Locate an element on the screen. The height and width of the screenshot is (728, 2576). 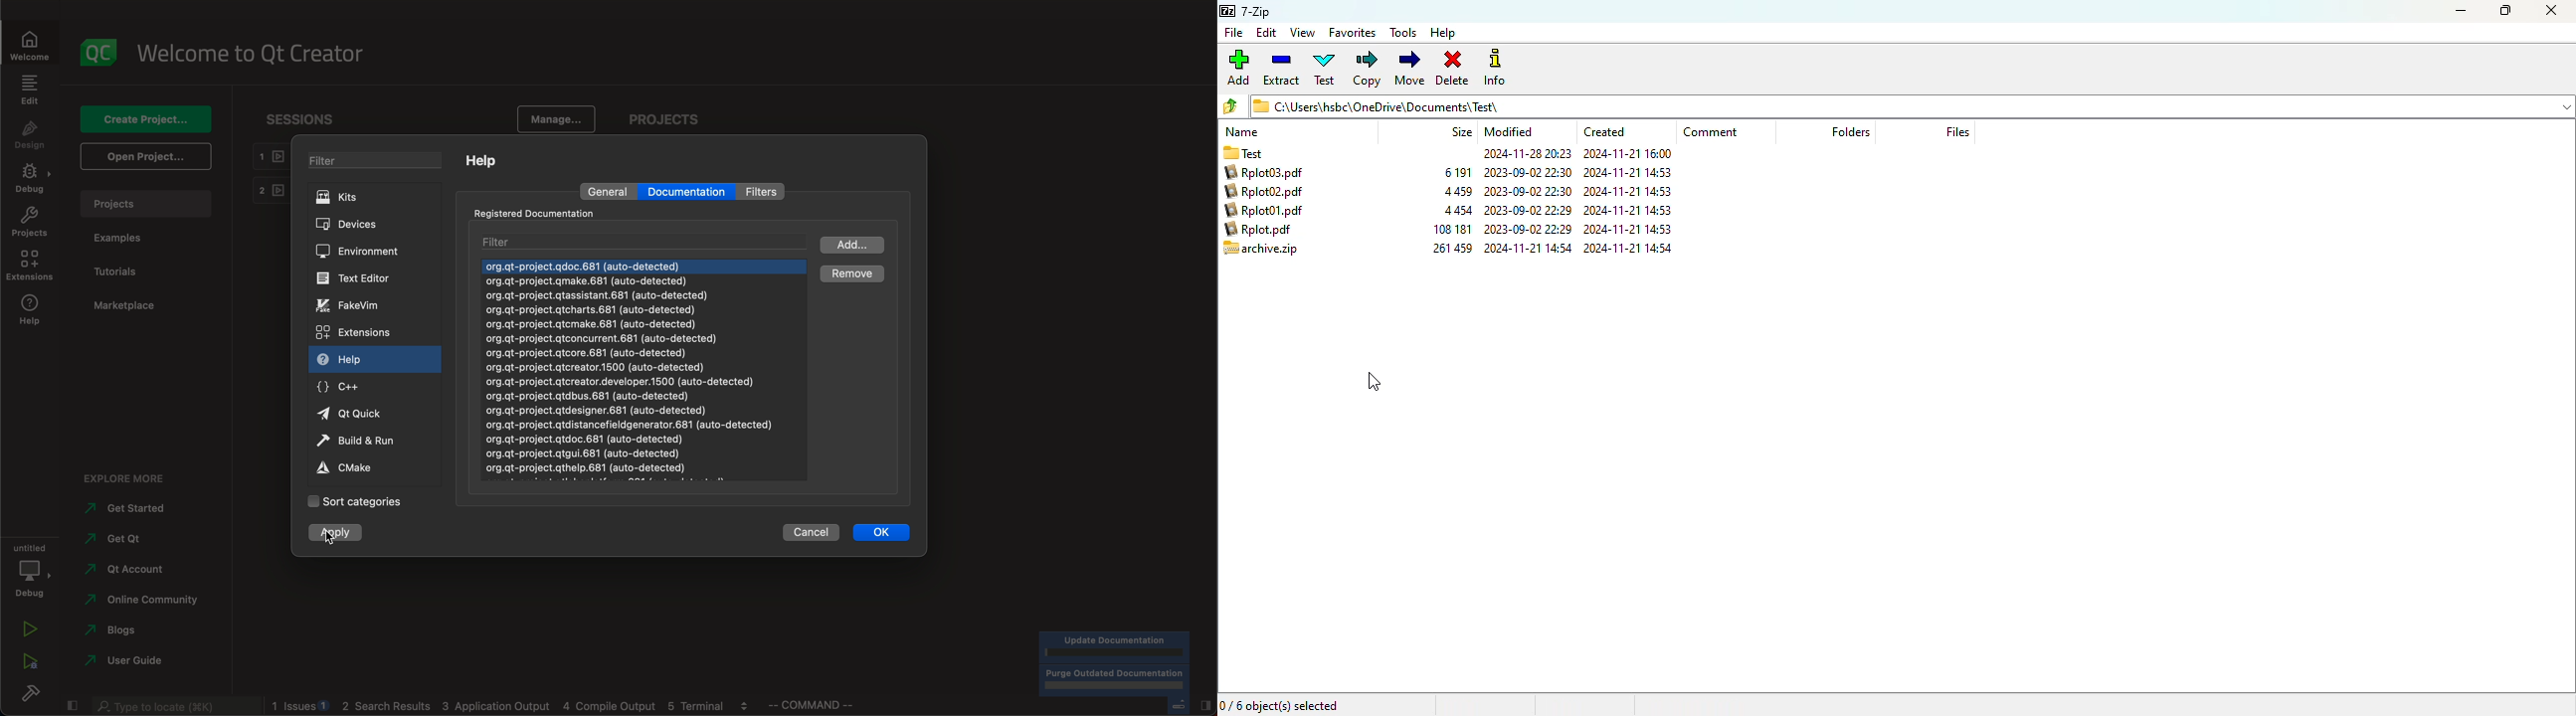
0/6 object(s) selected is located at coordinates (1283, 704).